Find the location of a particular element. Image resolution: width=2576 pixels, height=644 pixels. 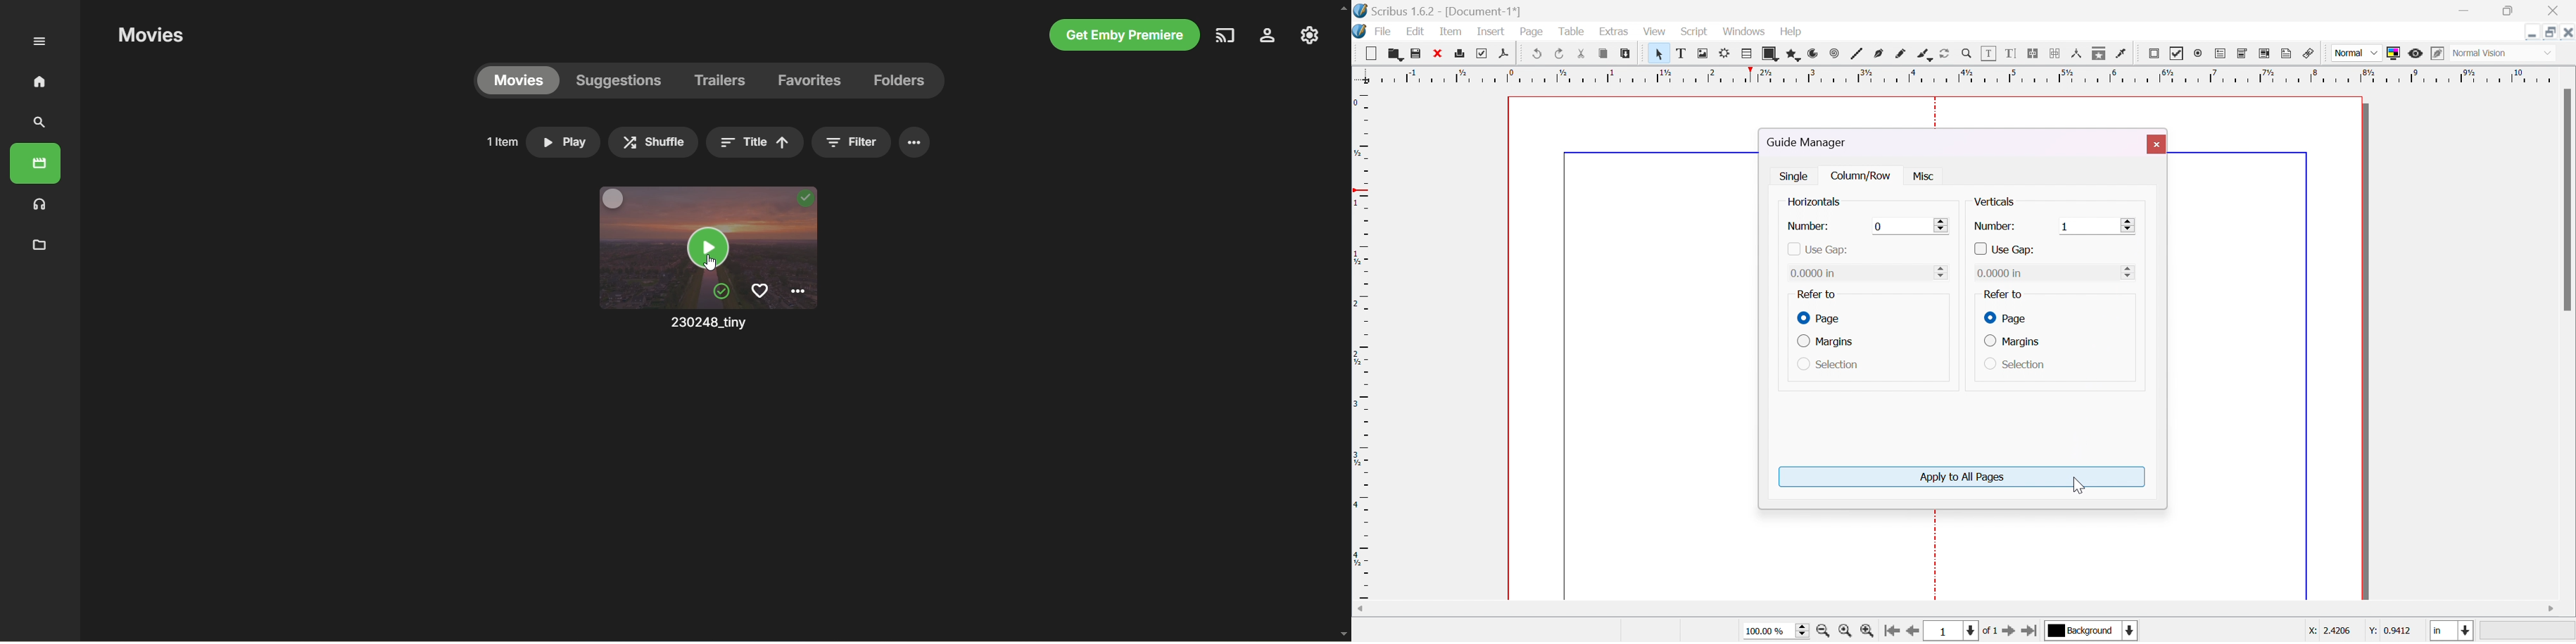

Pointer is located at coordinates (1655, 53).